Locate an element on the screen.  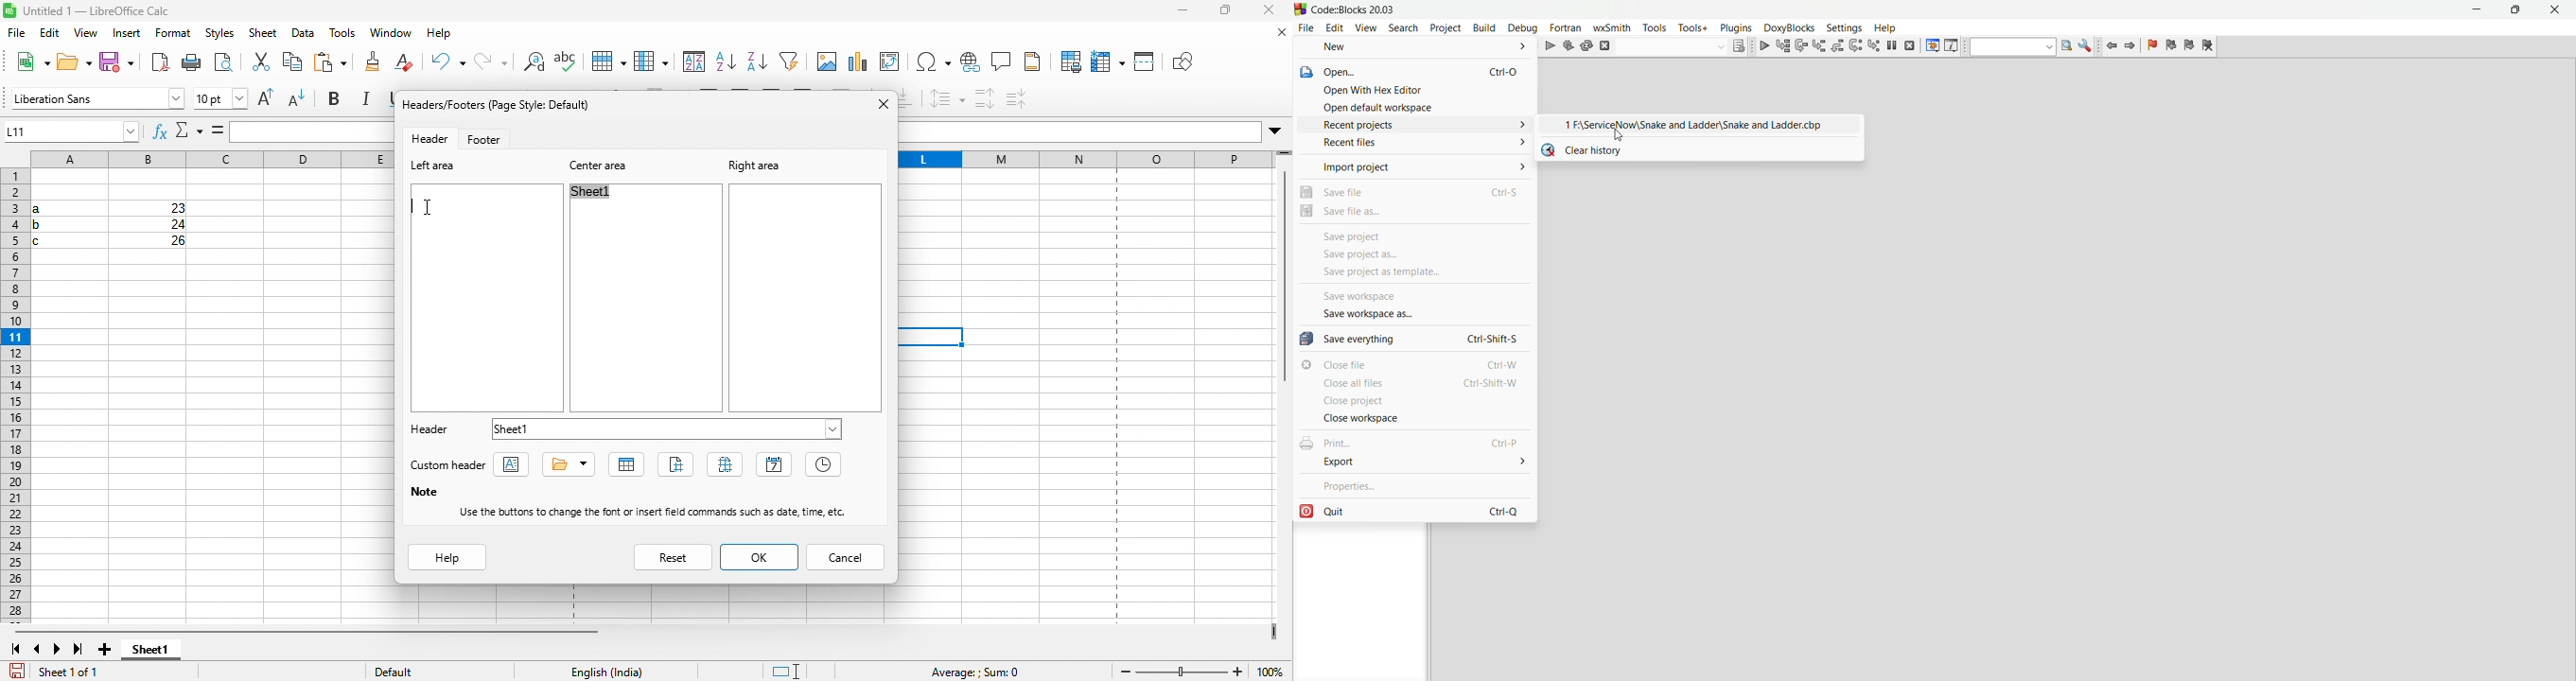
help is located at coordinates (444, 557).